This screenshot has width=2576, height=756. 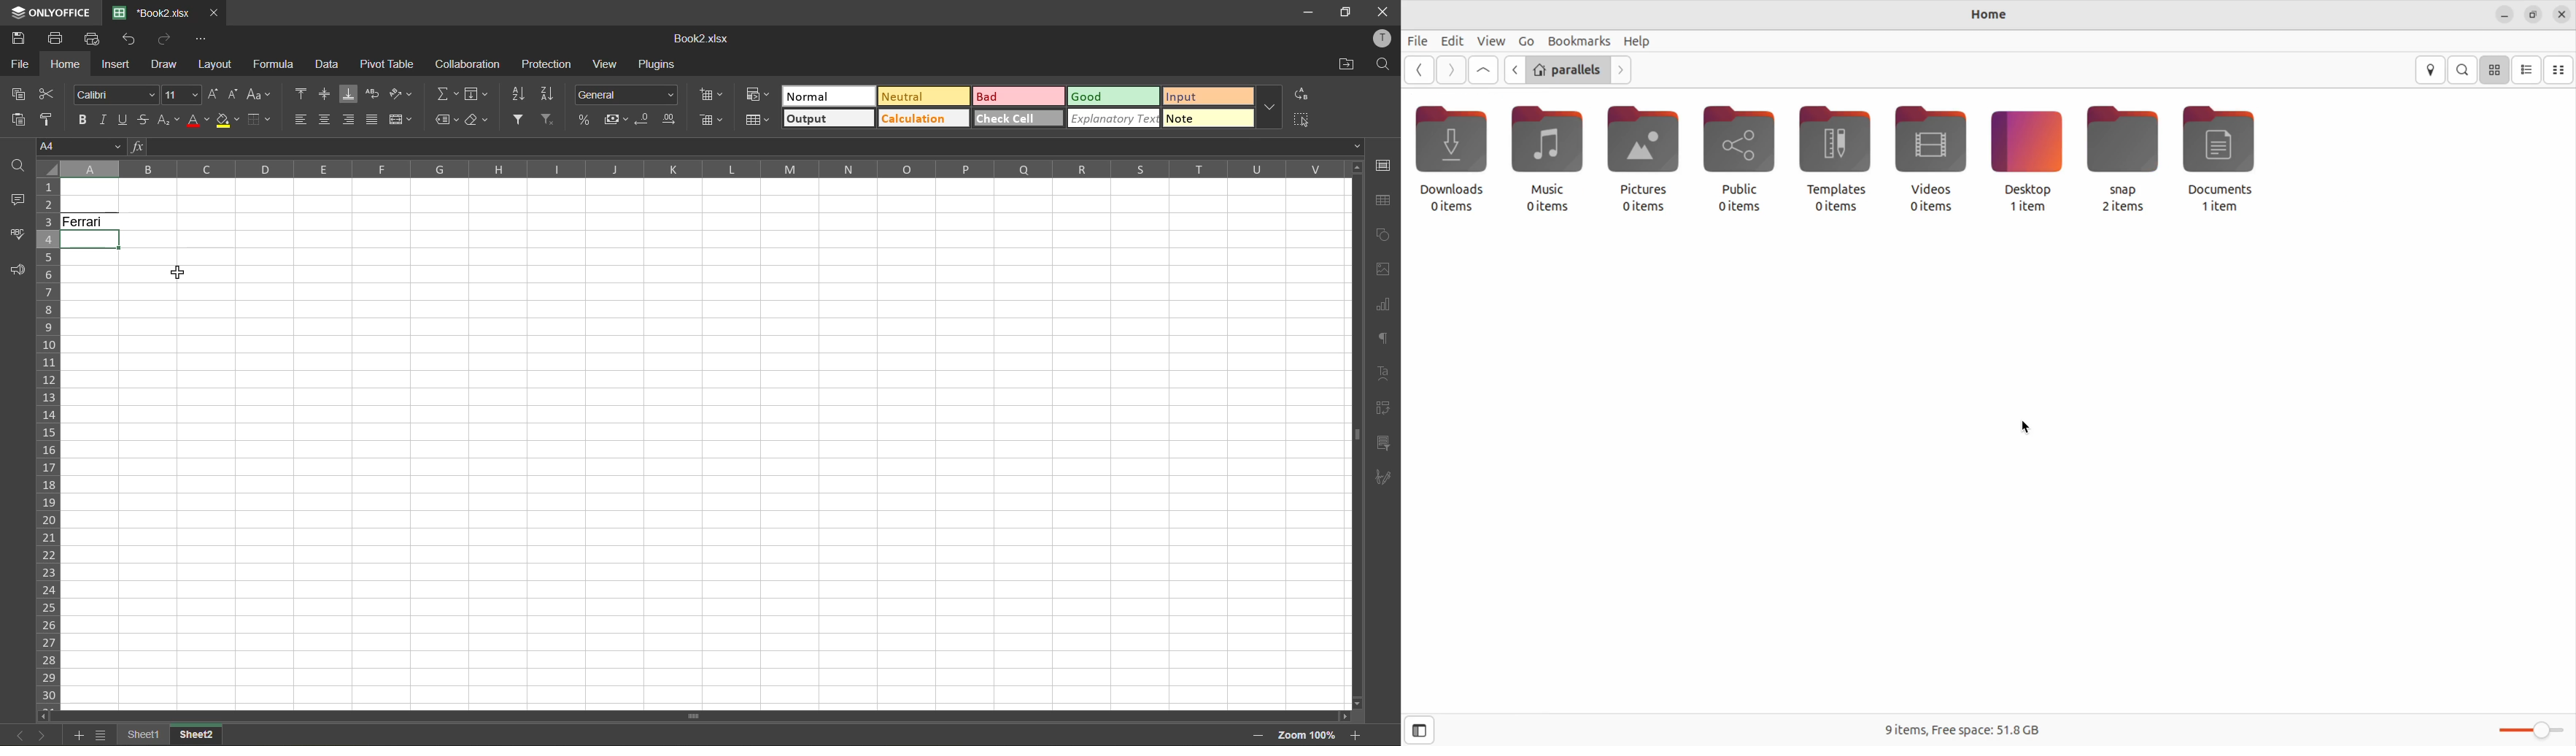 I want to click on minimize, so click(x=1309, y=11).